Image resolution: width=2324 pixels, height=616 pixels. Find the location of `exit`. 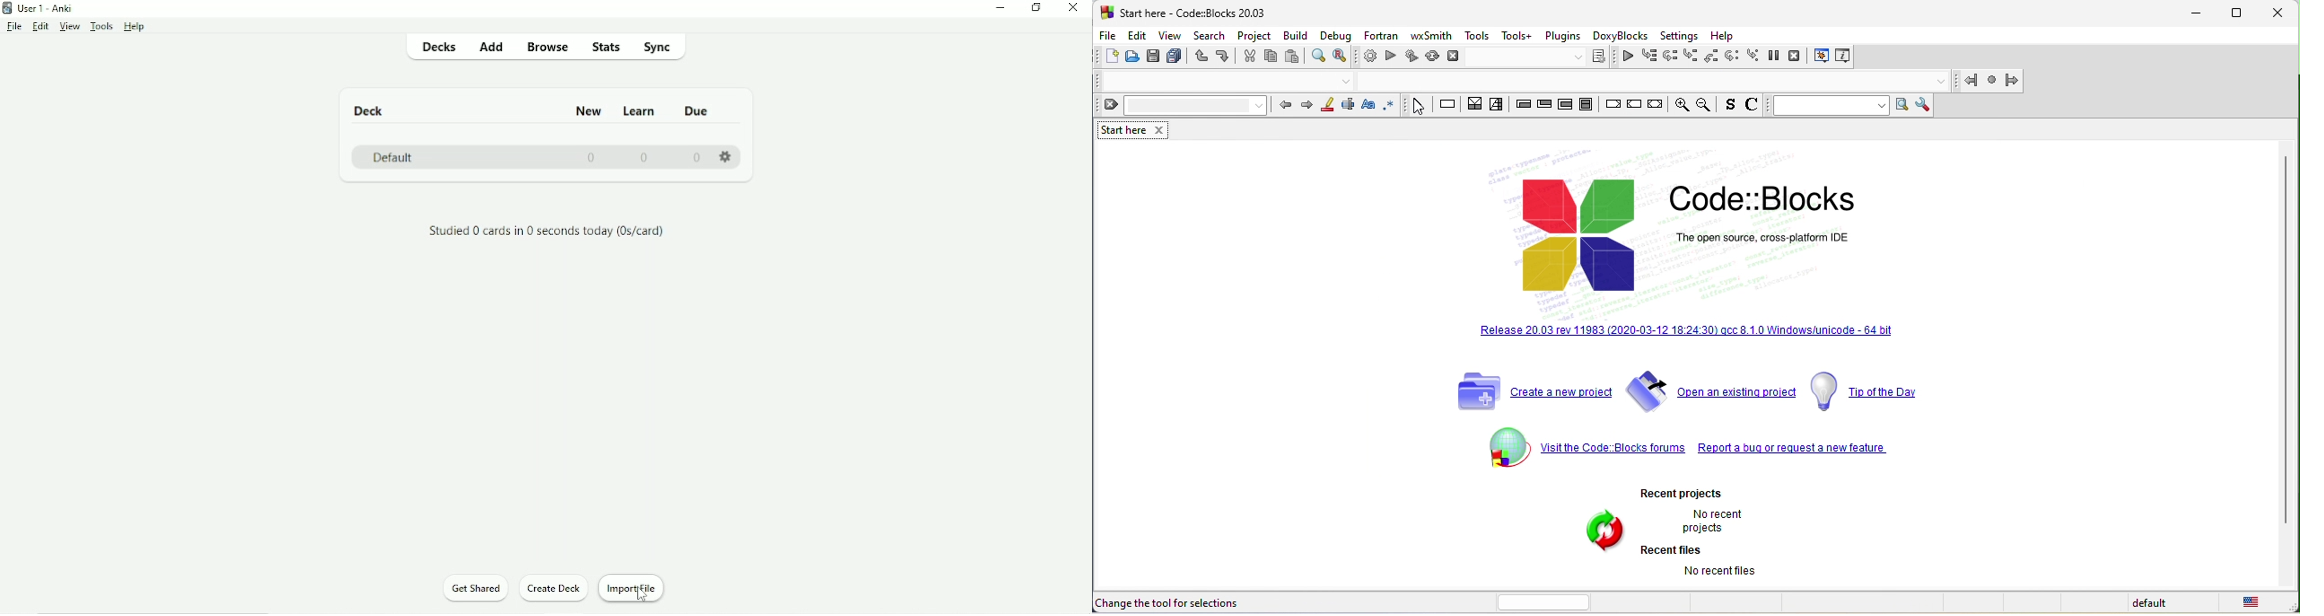

exit is located at coordinates (1547, 107).